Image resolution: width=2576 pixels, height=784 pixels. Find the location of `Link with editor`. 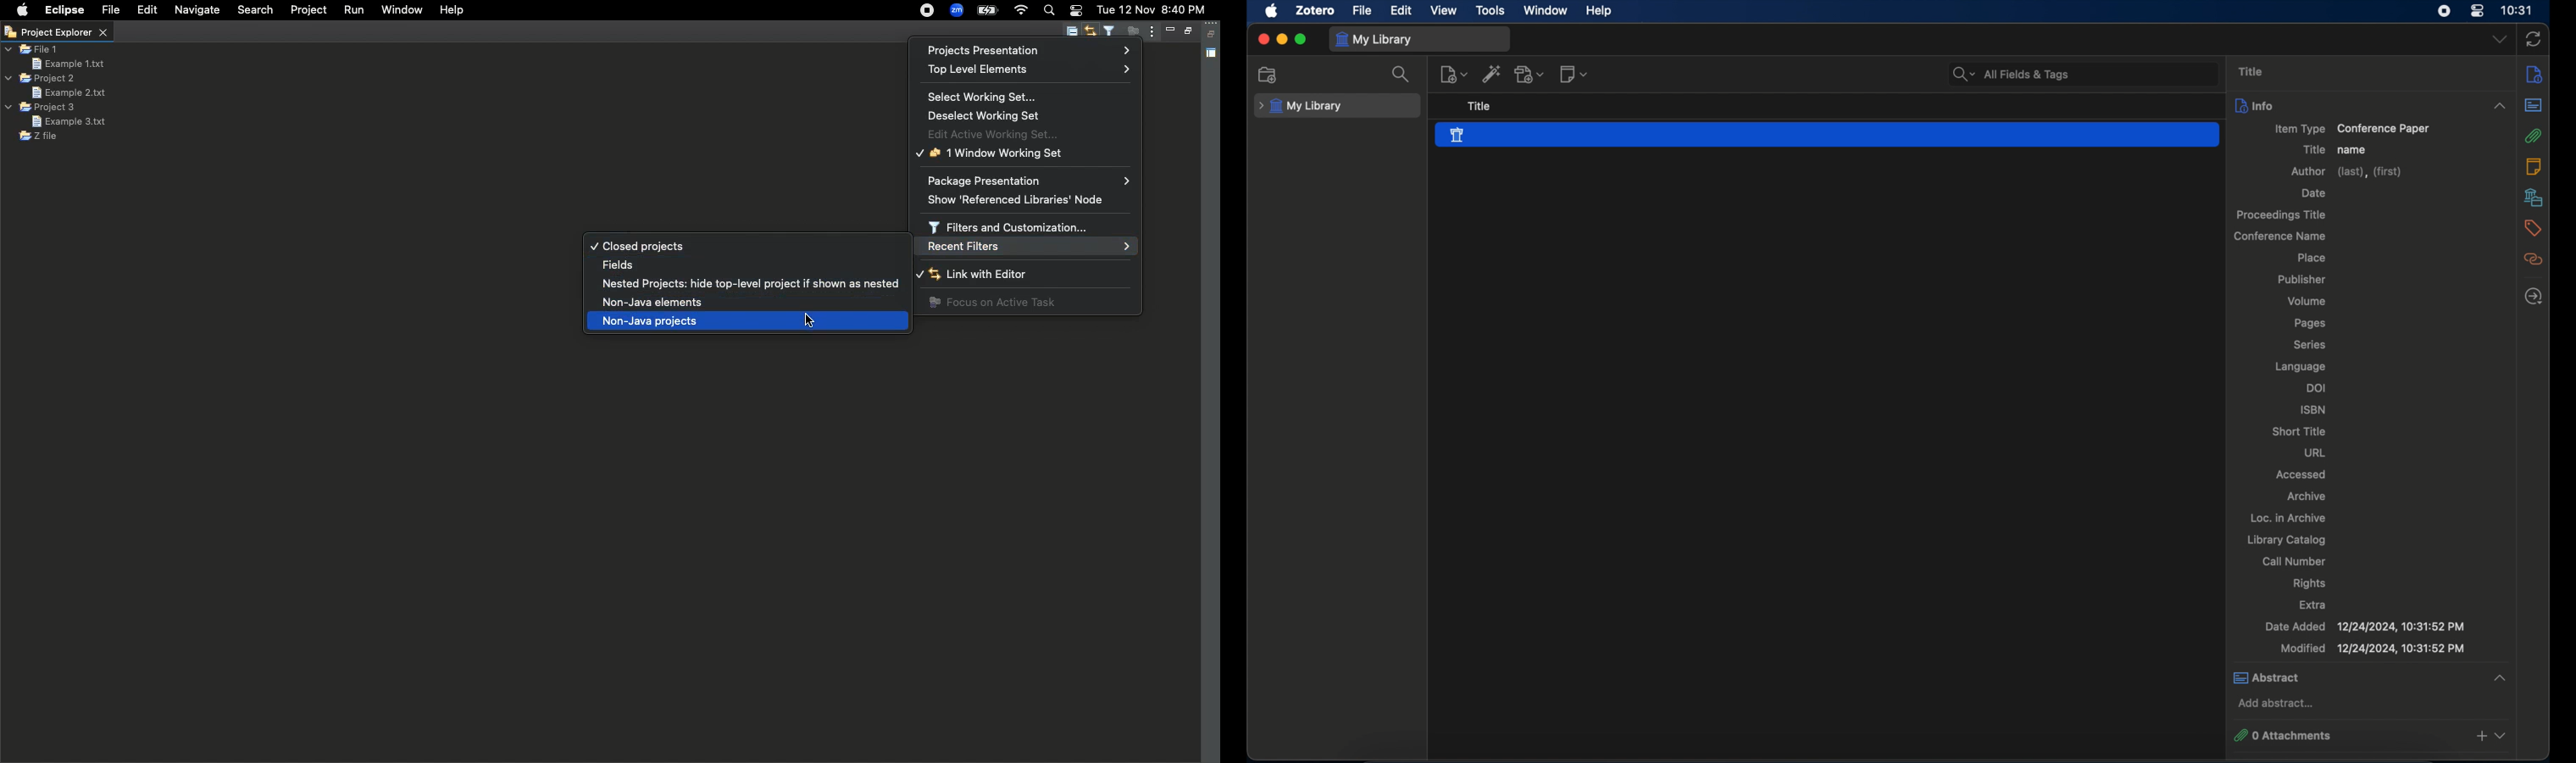

Link with editor is located at coordinates (1092, 32).